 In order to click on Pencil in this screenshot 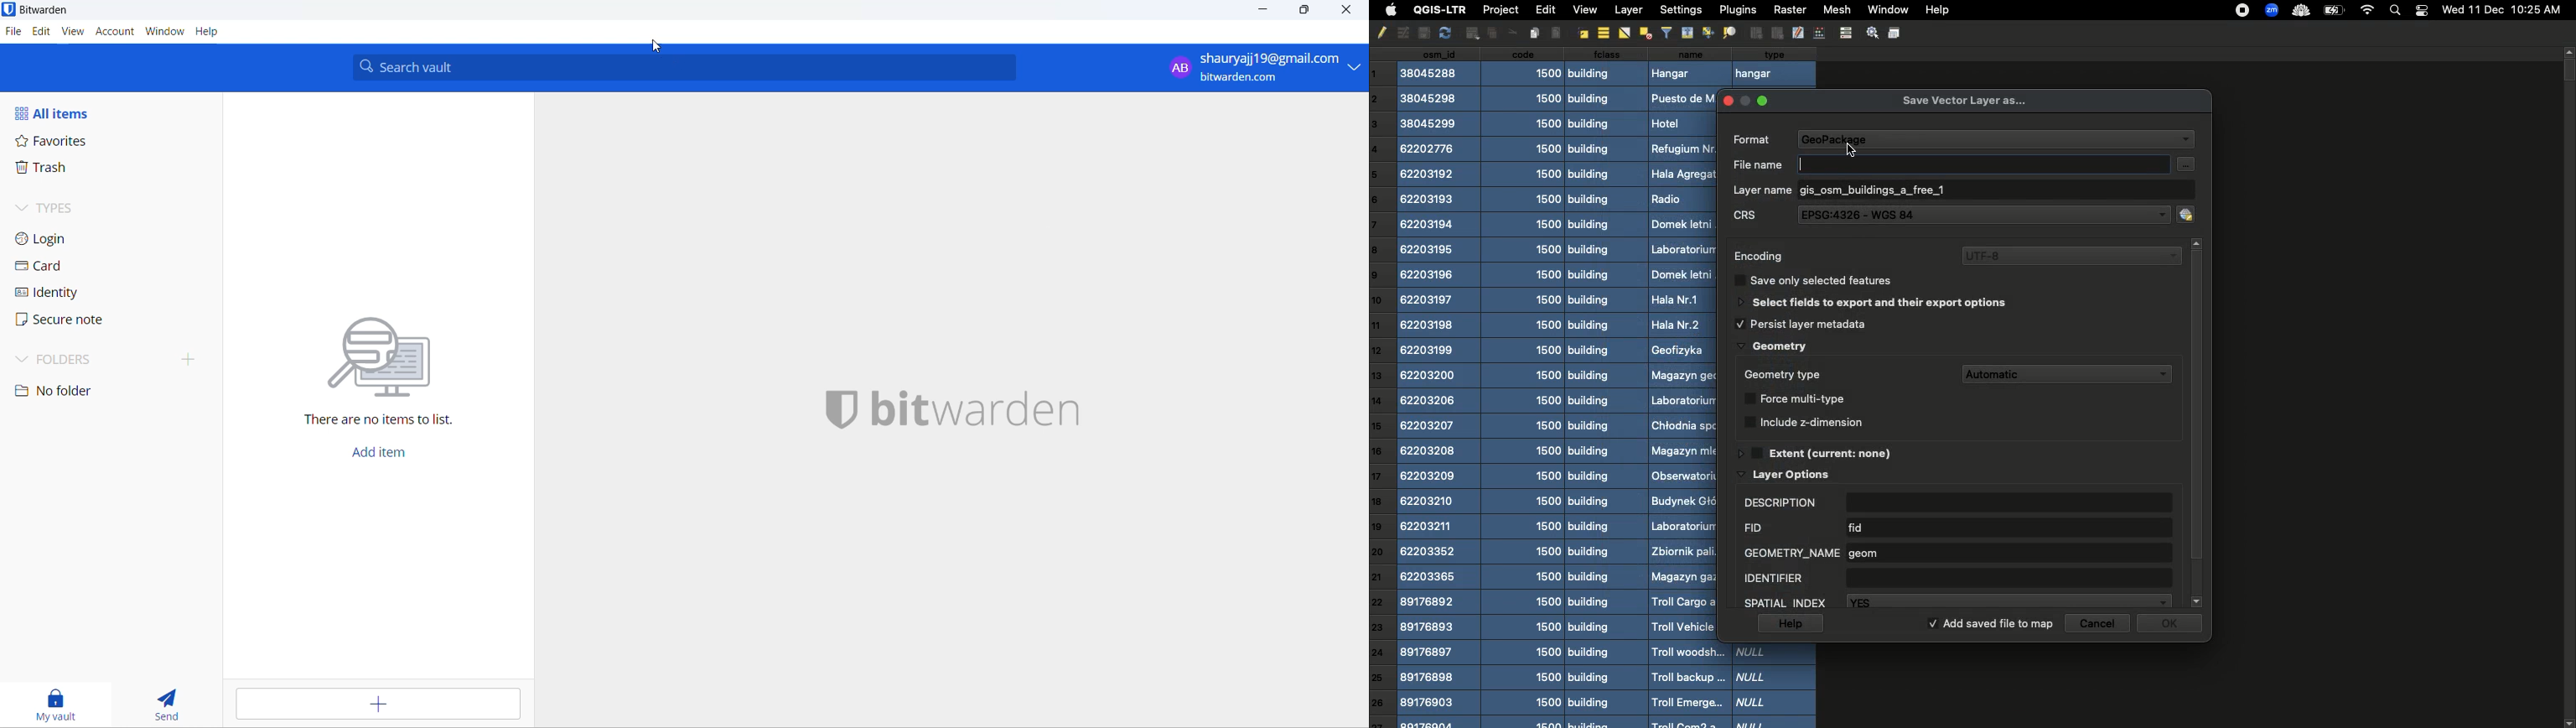, I will do `click(1380, 33)`.